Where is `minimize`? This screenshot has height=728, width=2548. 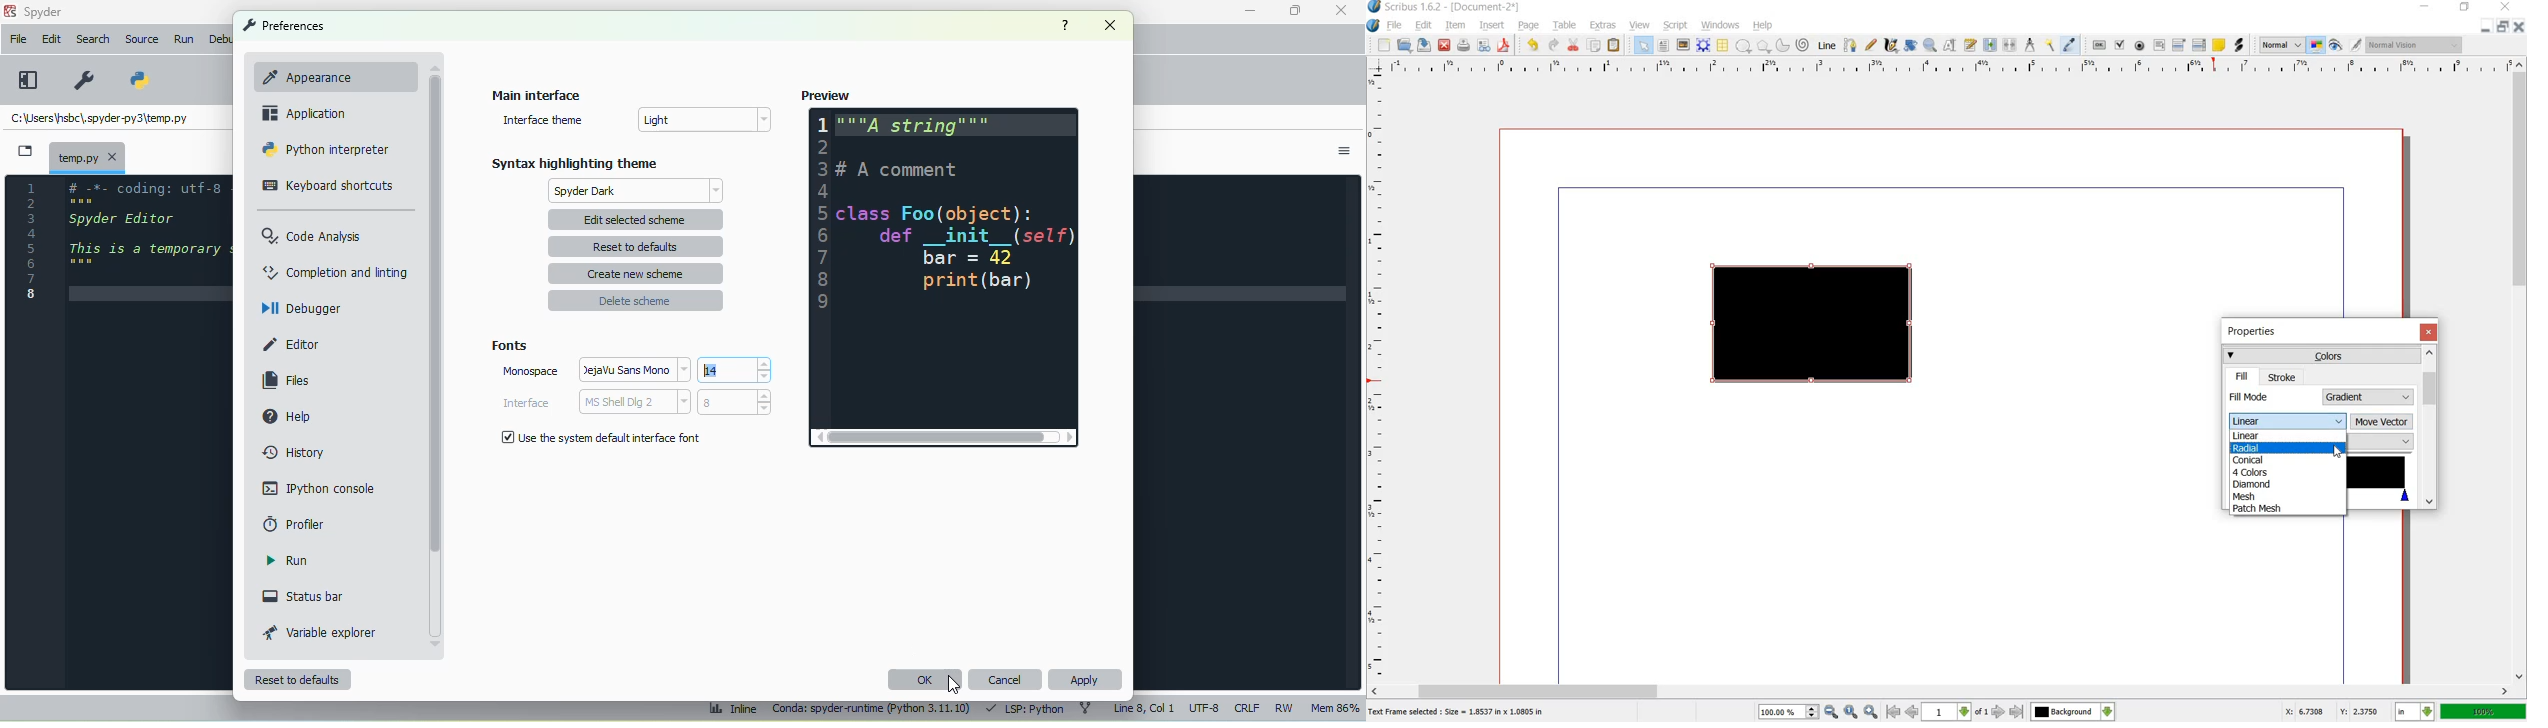 minimize is located at coordinates (2426, 7).